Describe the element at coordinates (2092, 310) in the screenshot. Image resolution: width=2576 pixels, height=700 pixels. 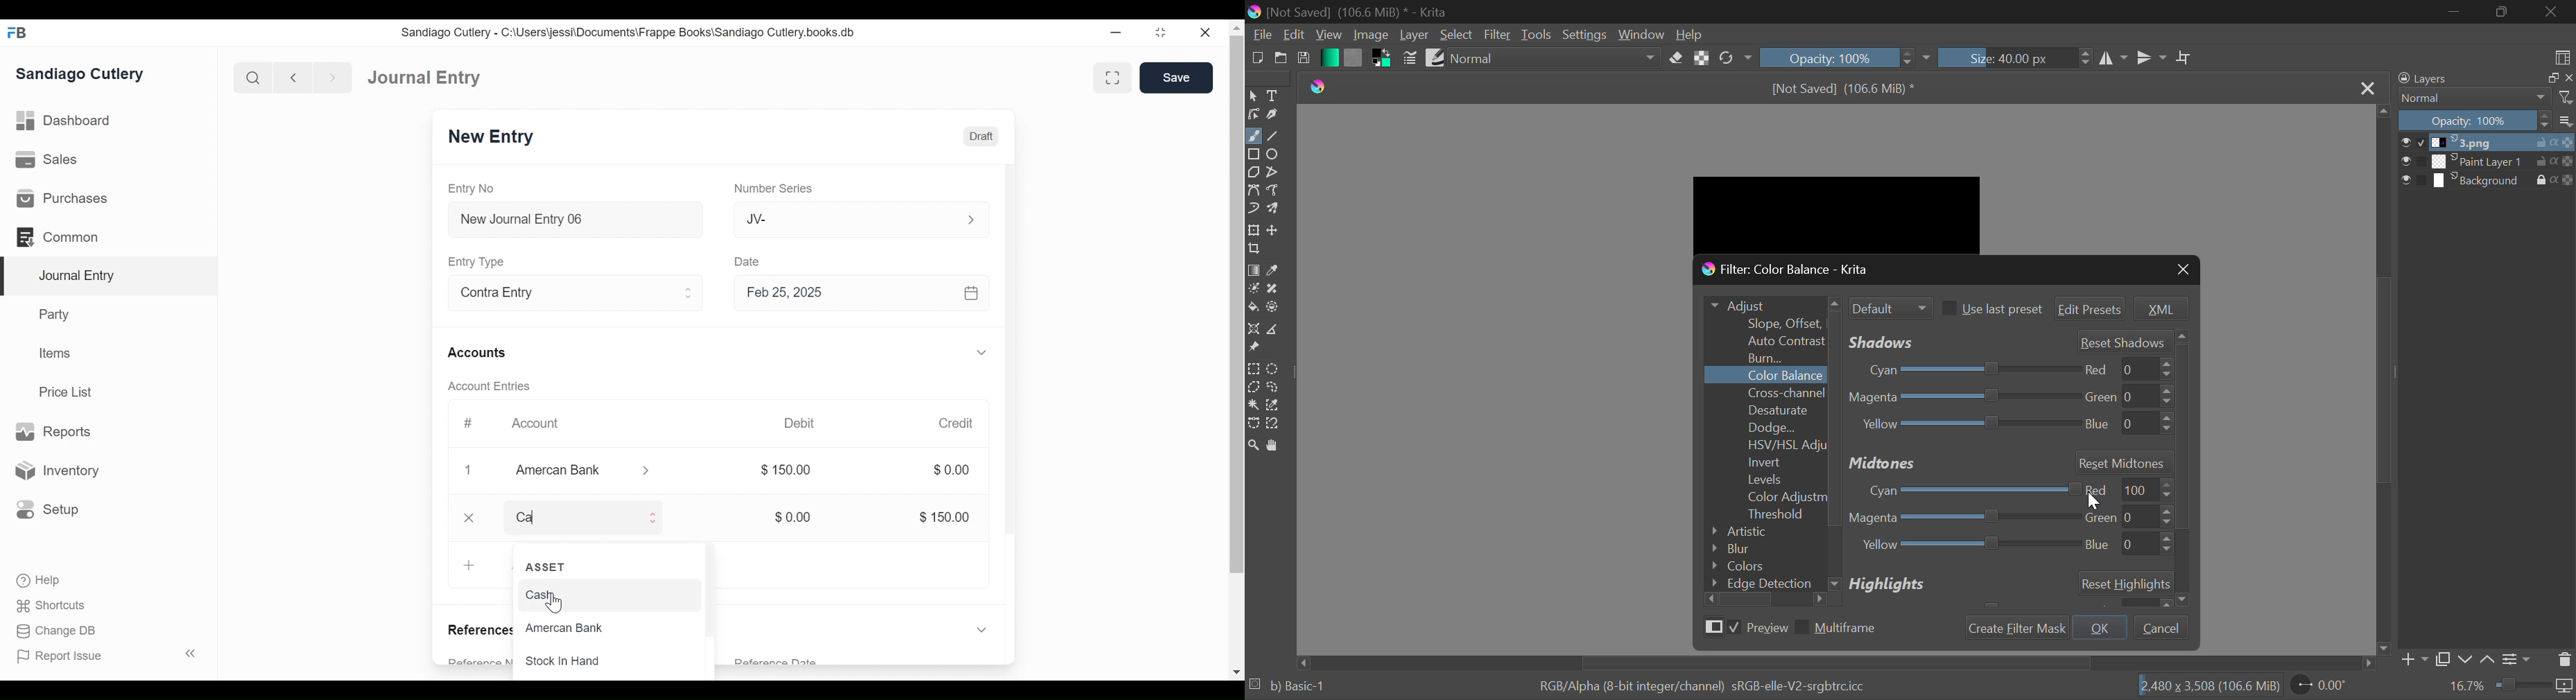
I see `Edit Presets` at that location.